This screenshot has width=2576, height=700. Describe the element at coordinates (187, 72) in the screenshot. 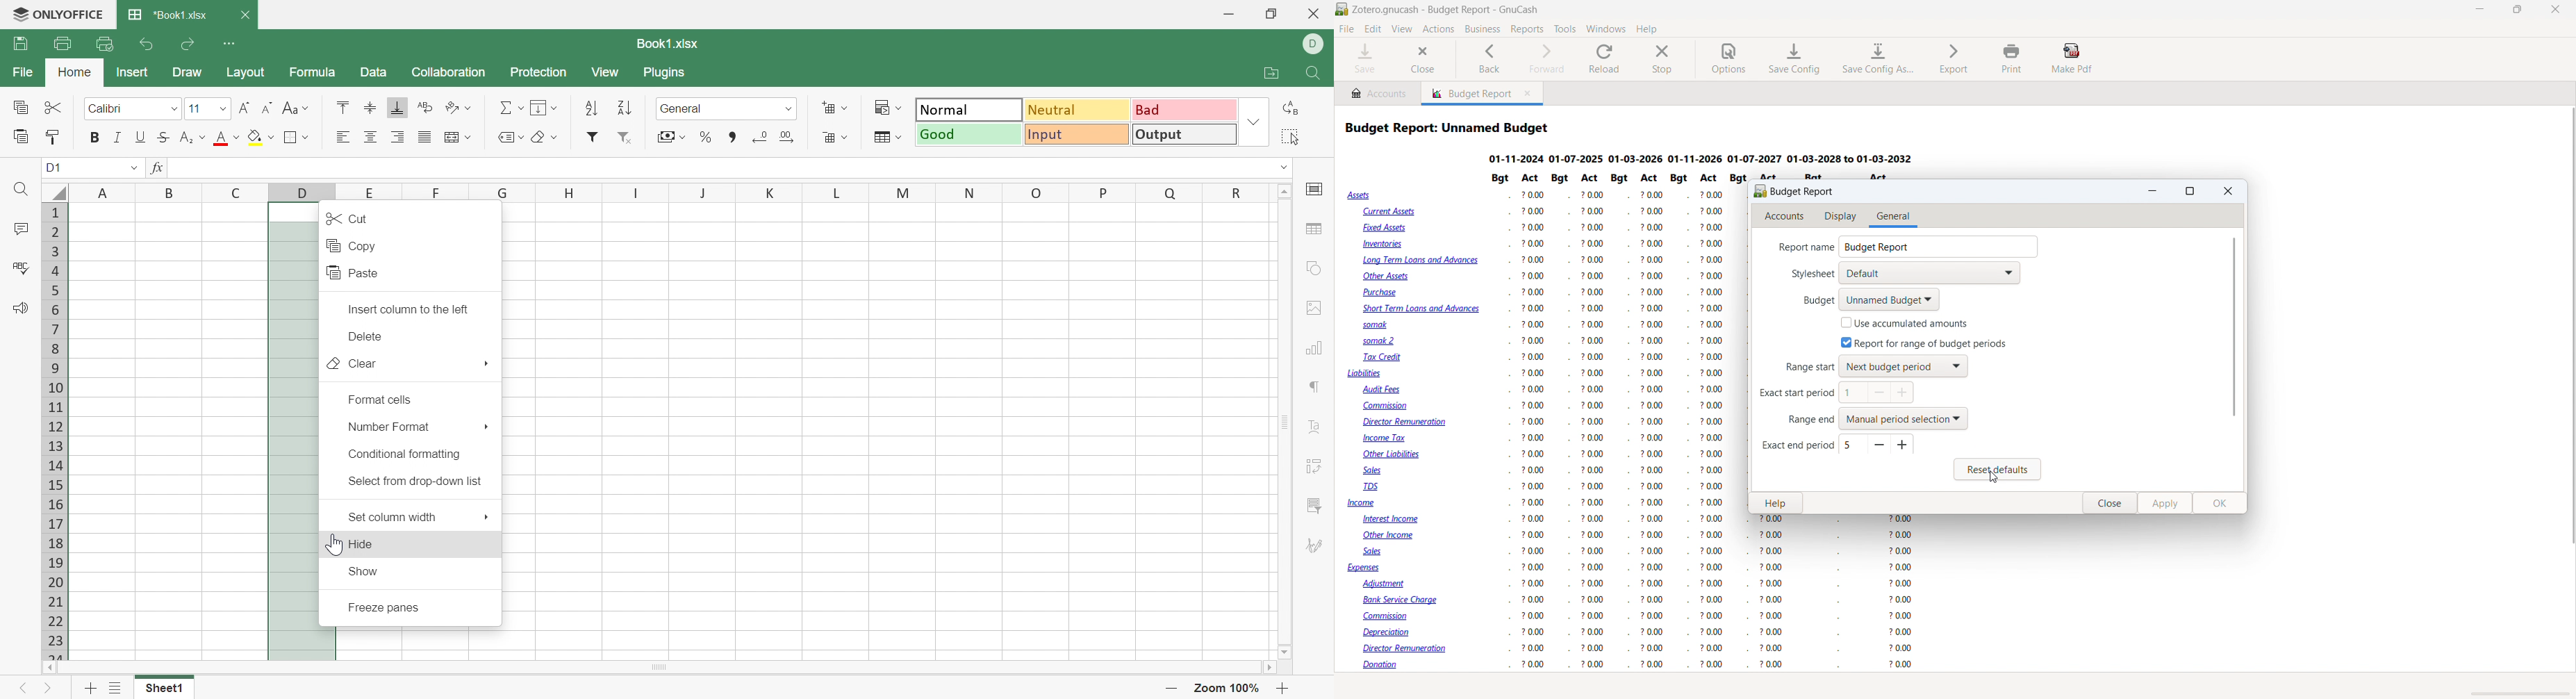

I see `Draw` at that location.